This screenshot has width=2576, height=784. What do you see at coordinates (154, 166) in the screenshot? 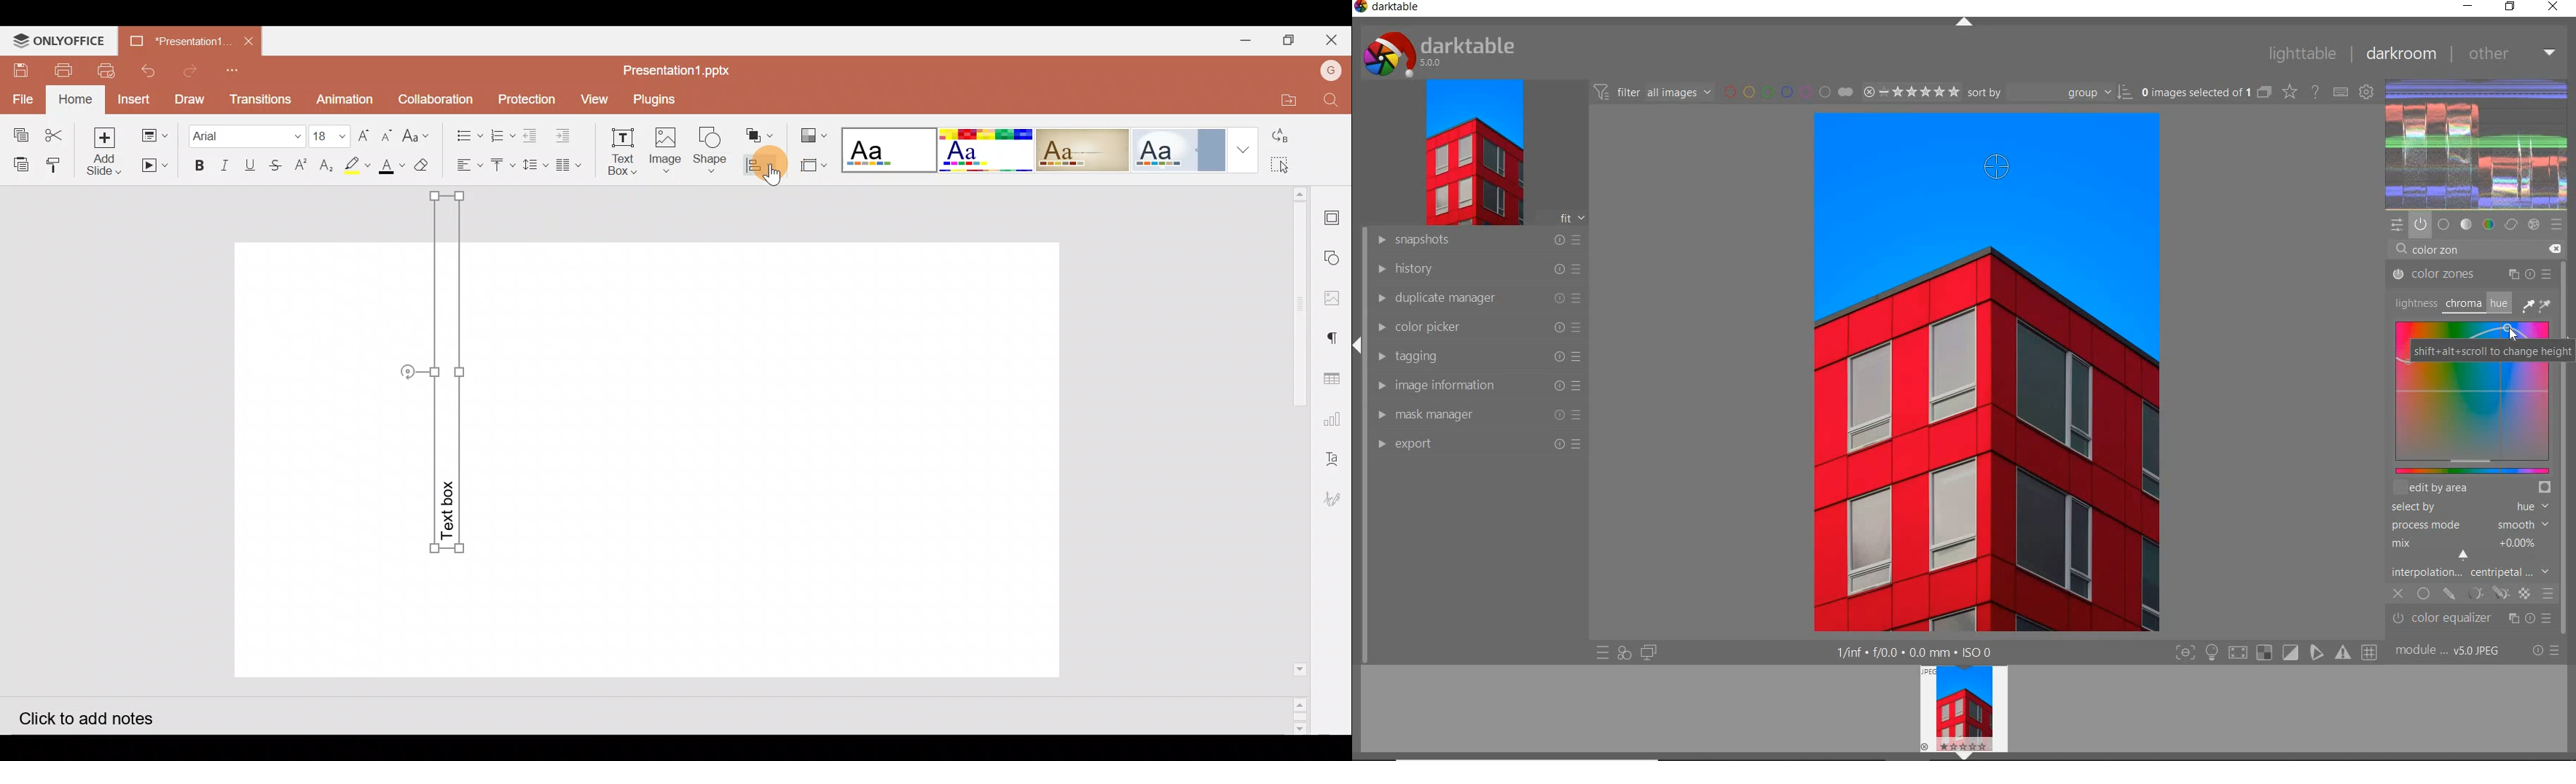
I see `Start slideshow` at bounding box center [154, 166].